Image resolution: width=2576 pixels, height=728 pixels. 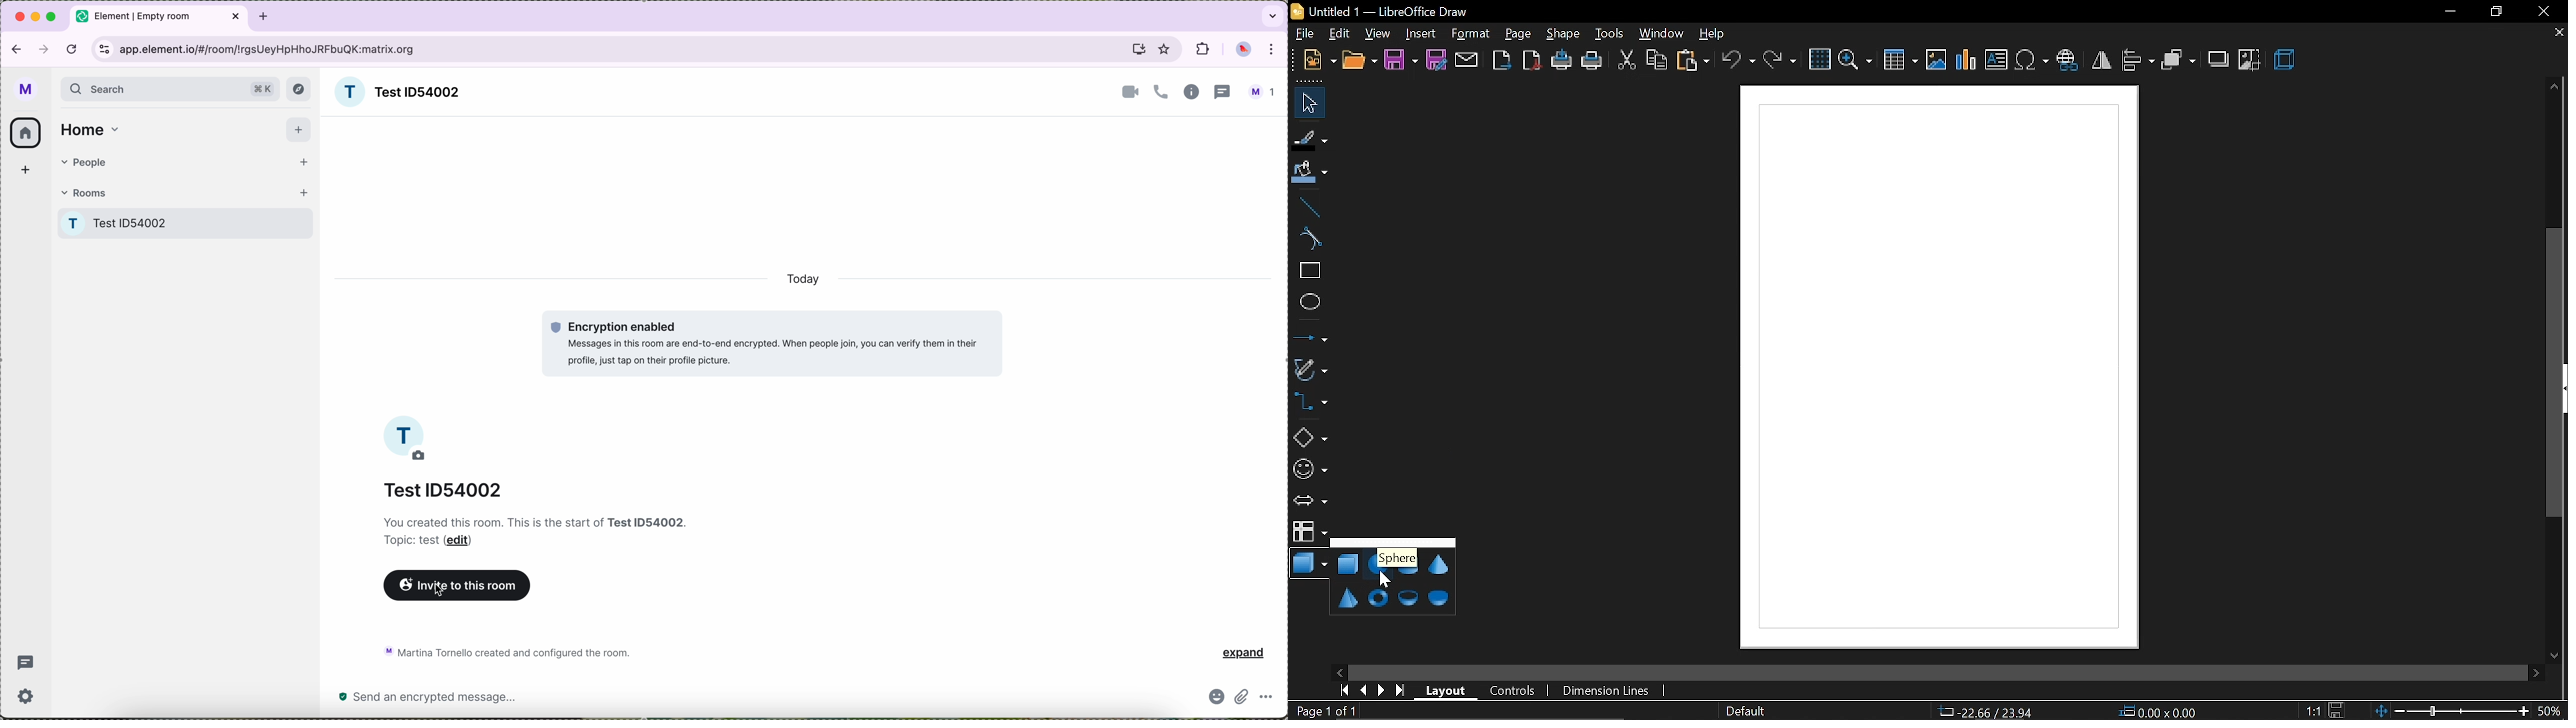 I want to click on threads, so click(x=1224, y=91).